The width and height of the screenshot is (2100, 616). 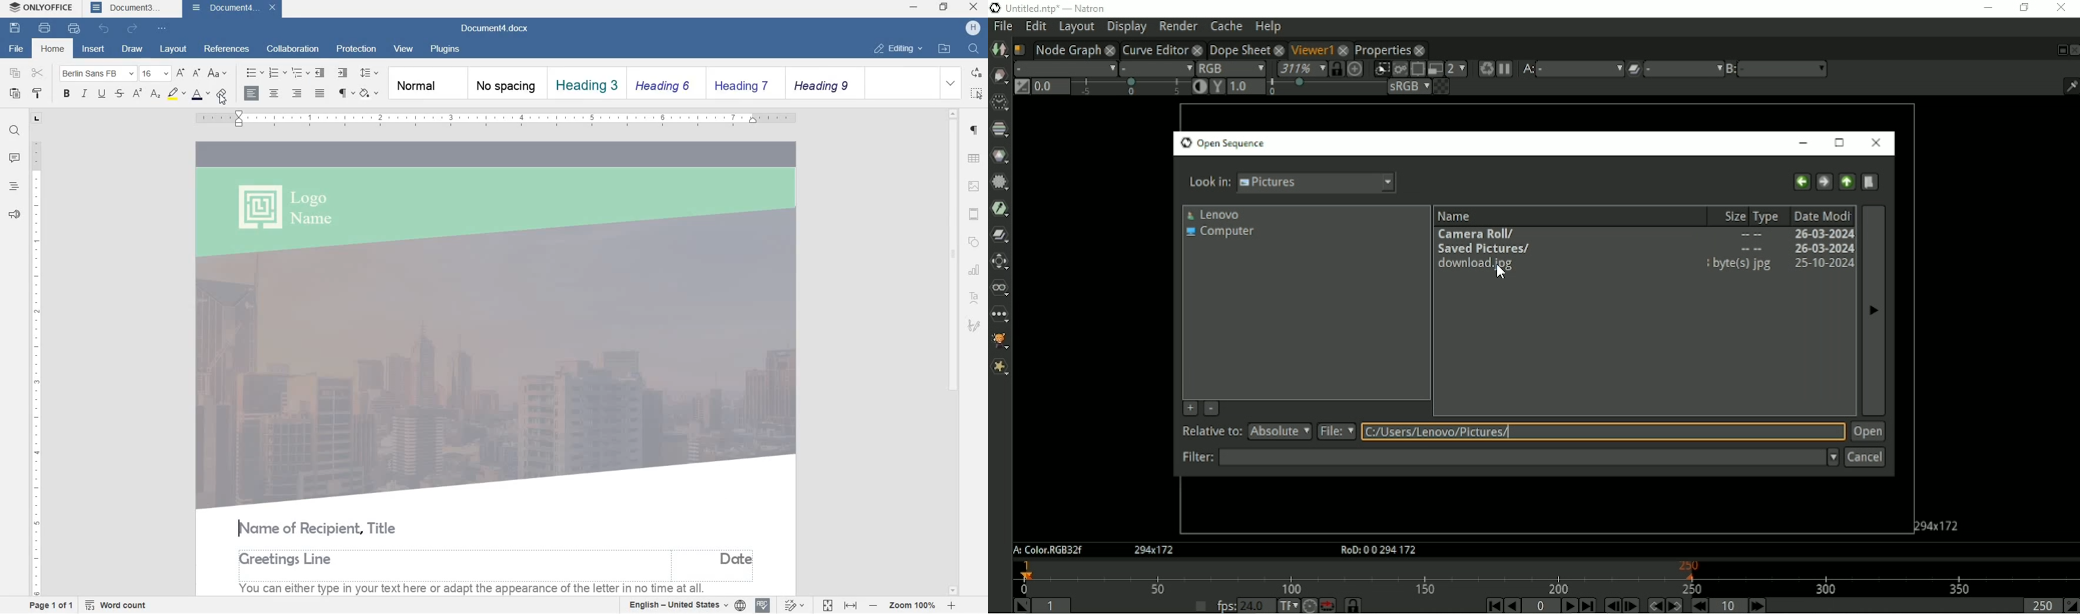 What do you see at coordinates (119, 94) in the screenshot?
I see `strikethrough` at bounding box center [119, 94].